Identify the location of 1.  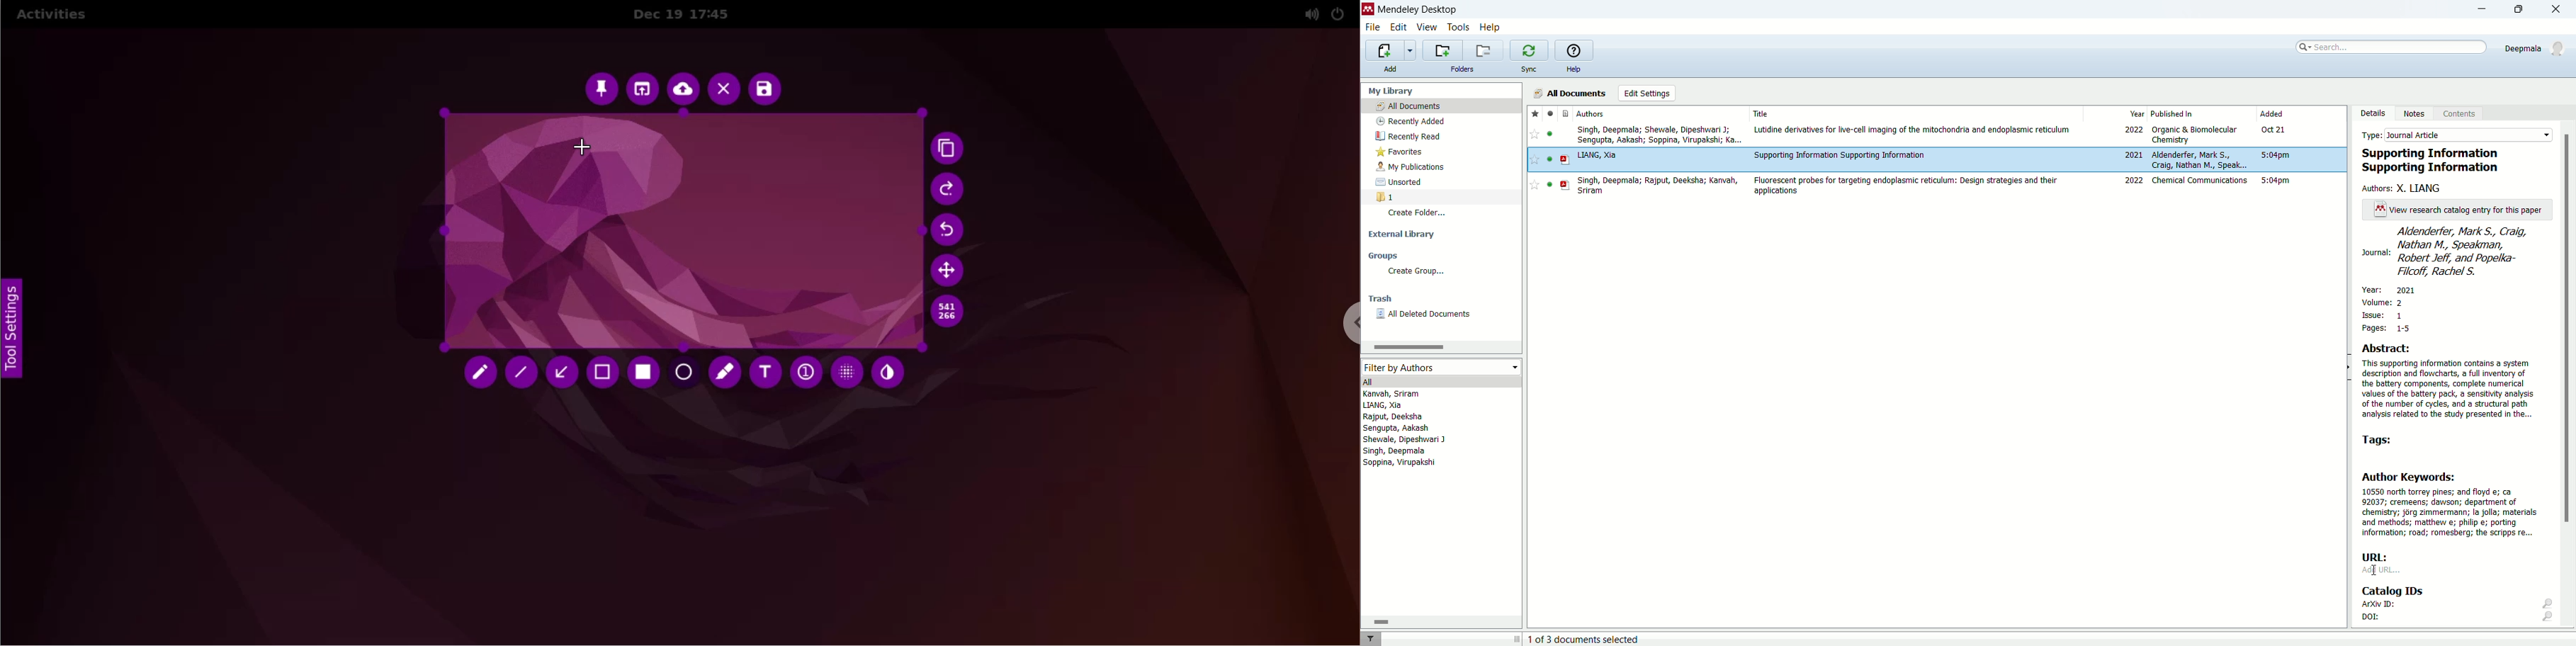
(1386, 196).